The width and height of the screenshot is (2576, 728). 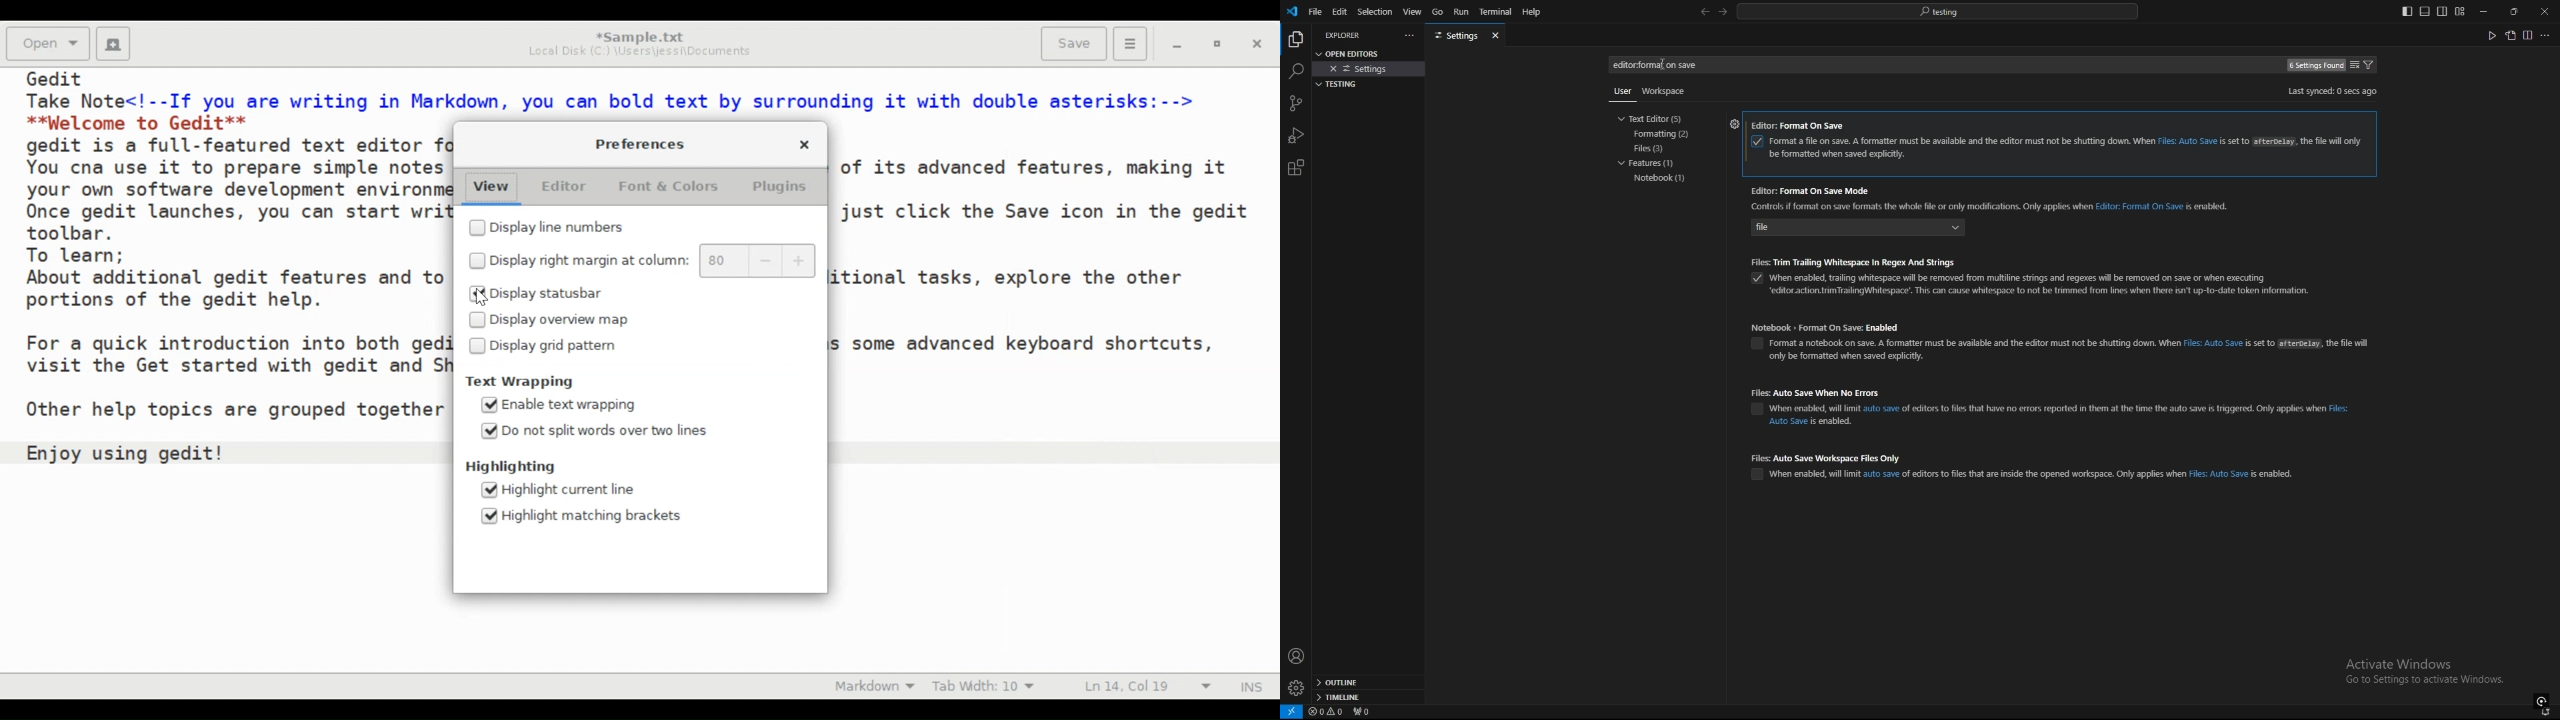 I want to click on Plugins, so click(x=781, y=185).